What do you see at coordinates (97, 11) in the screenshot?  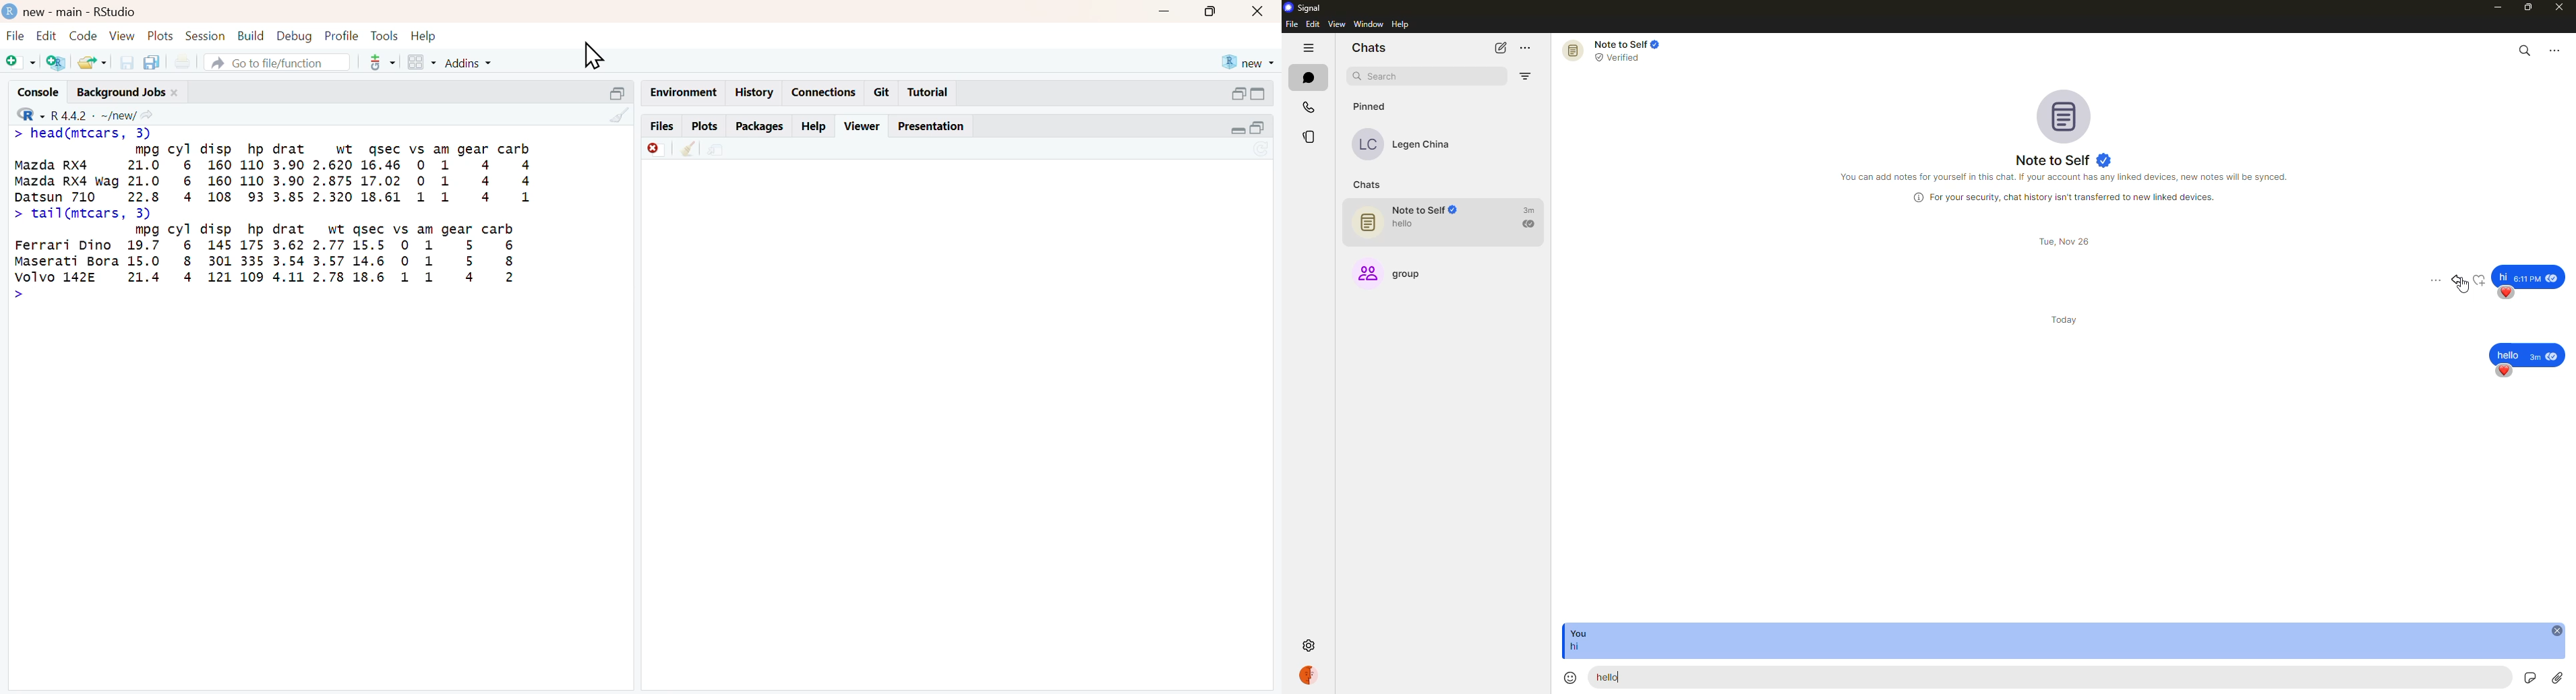 I see `) new - main - RStudio` at bounding box center [97, 11].